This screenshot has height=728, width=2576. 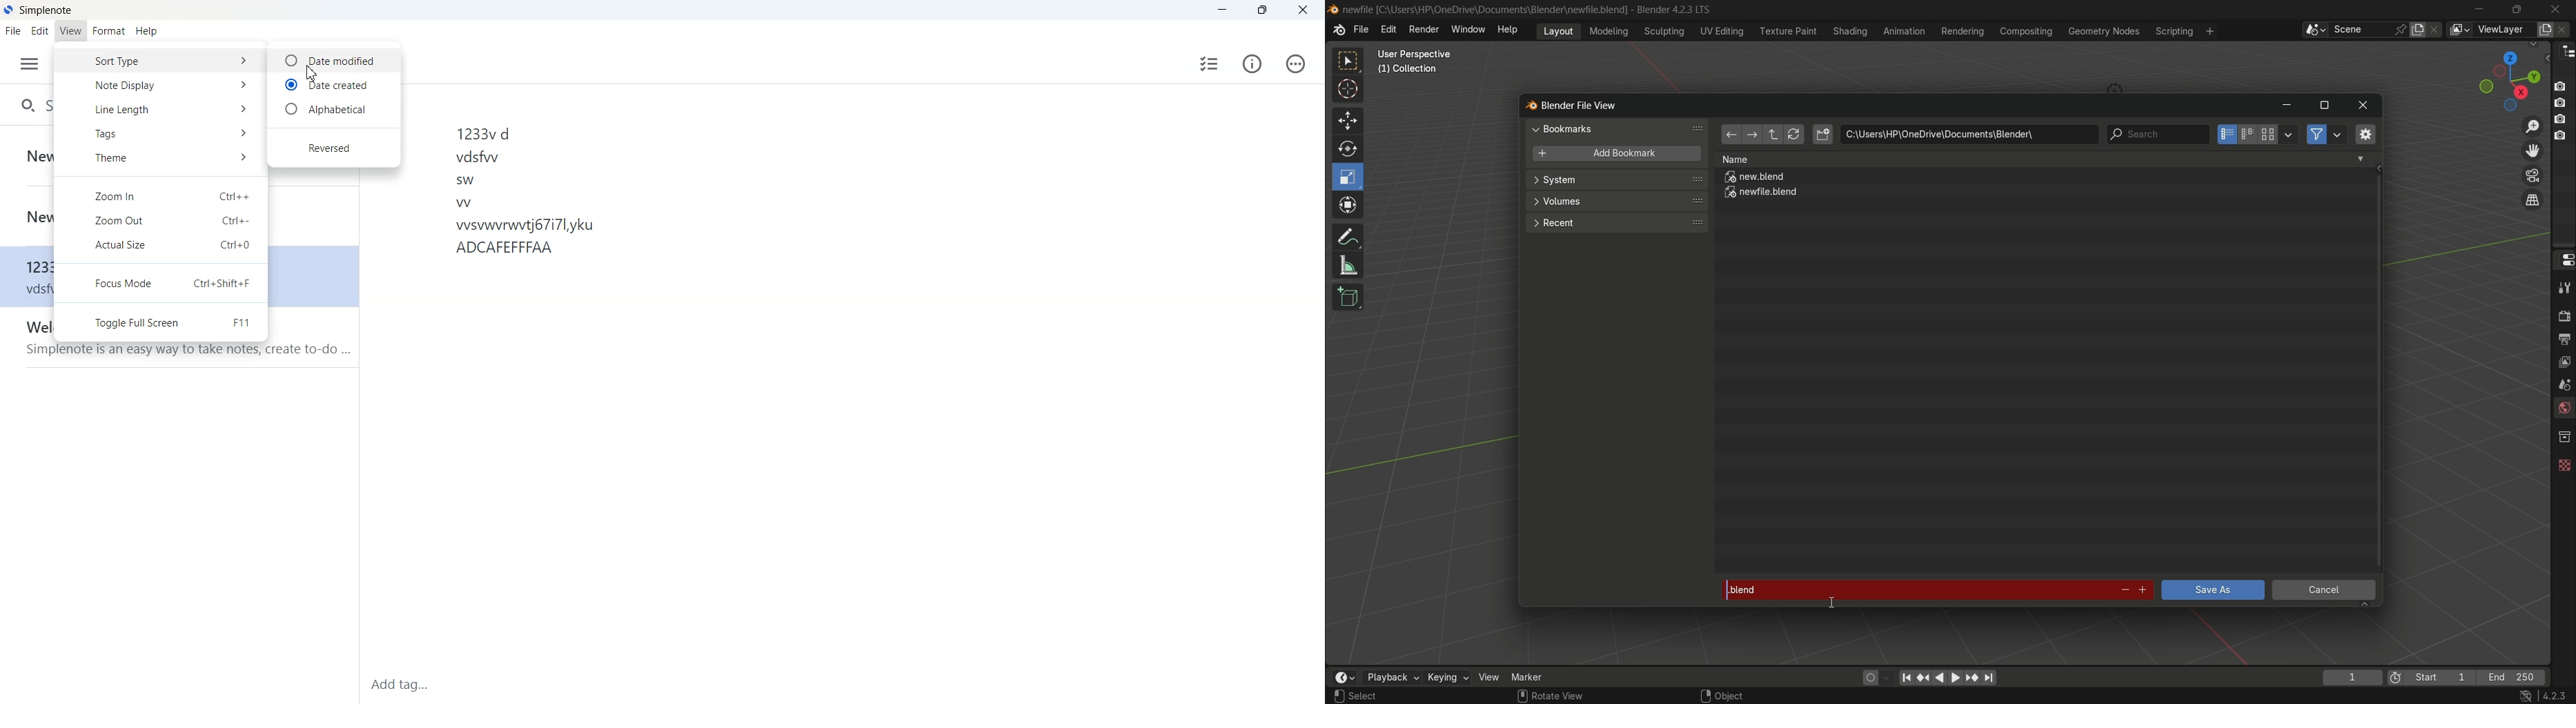 What do you see at coordinates (2544, 29) in the screenshot?
I see `add view layer` at bounding box center [2544, 29].